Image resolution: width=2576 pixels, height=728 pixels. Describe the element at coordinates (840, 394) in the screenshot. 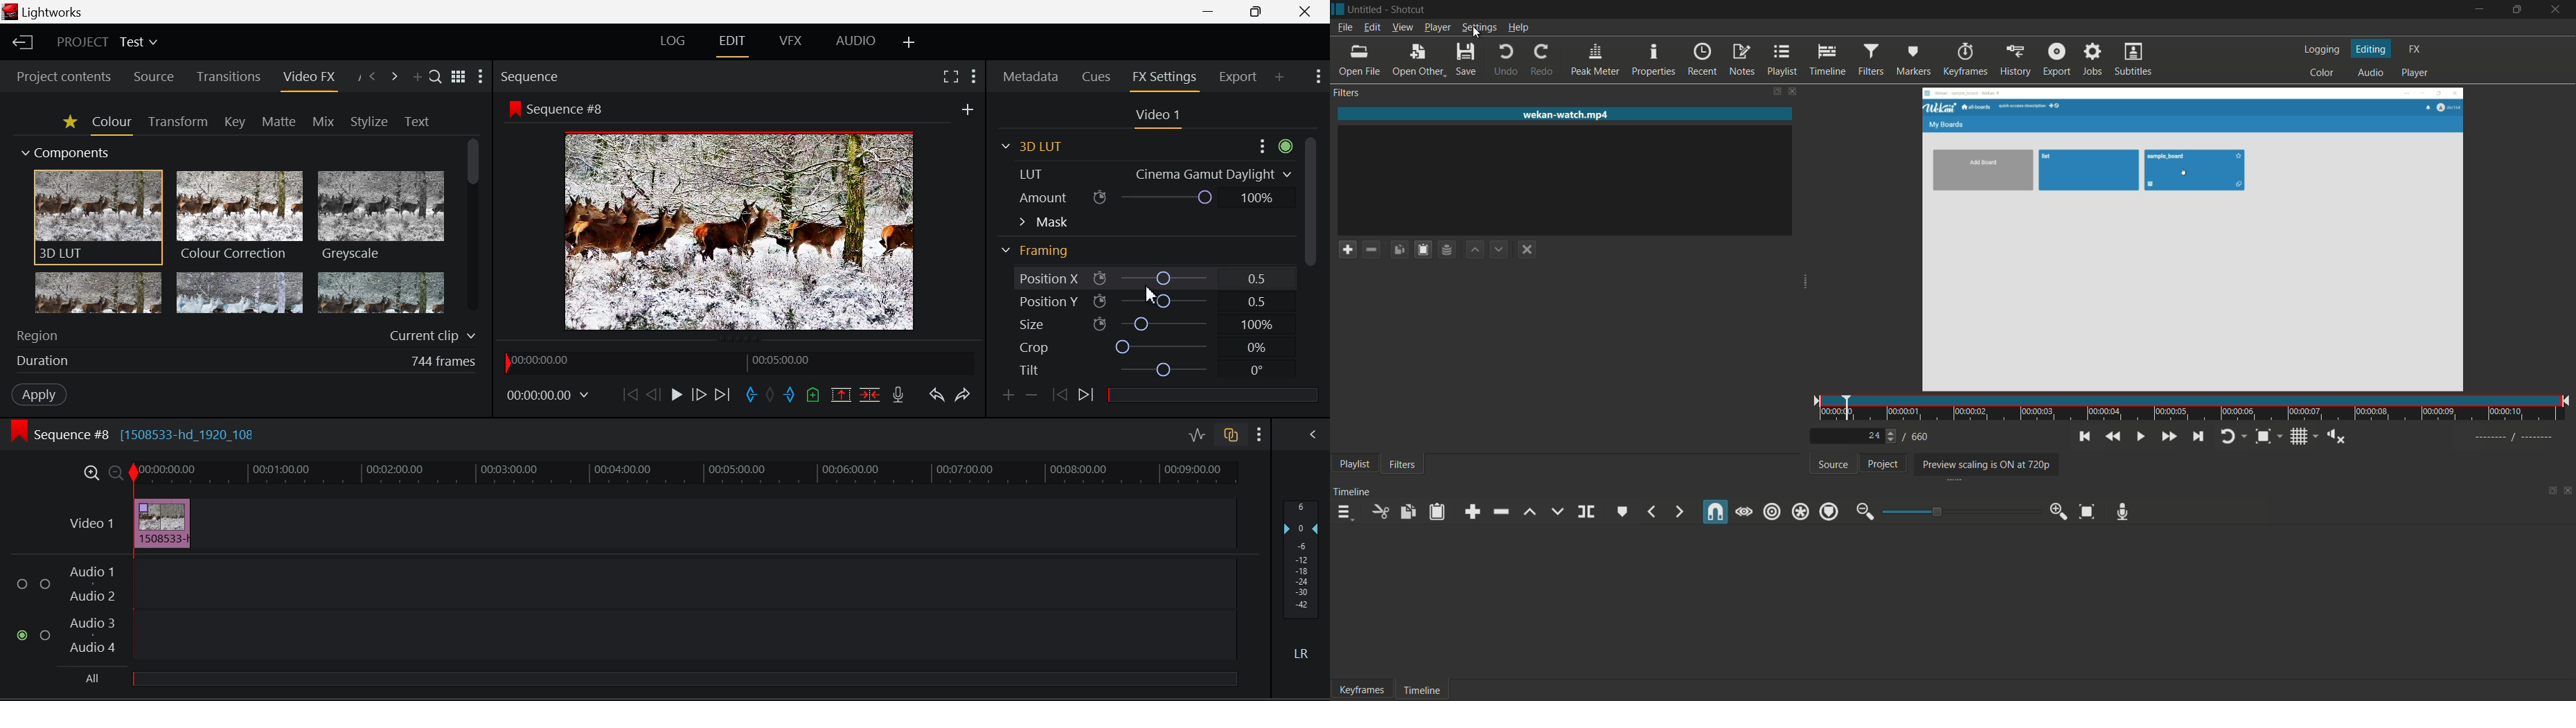

I see `Remove Marked Section` at that location.